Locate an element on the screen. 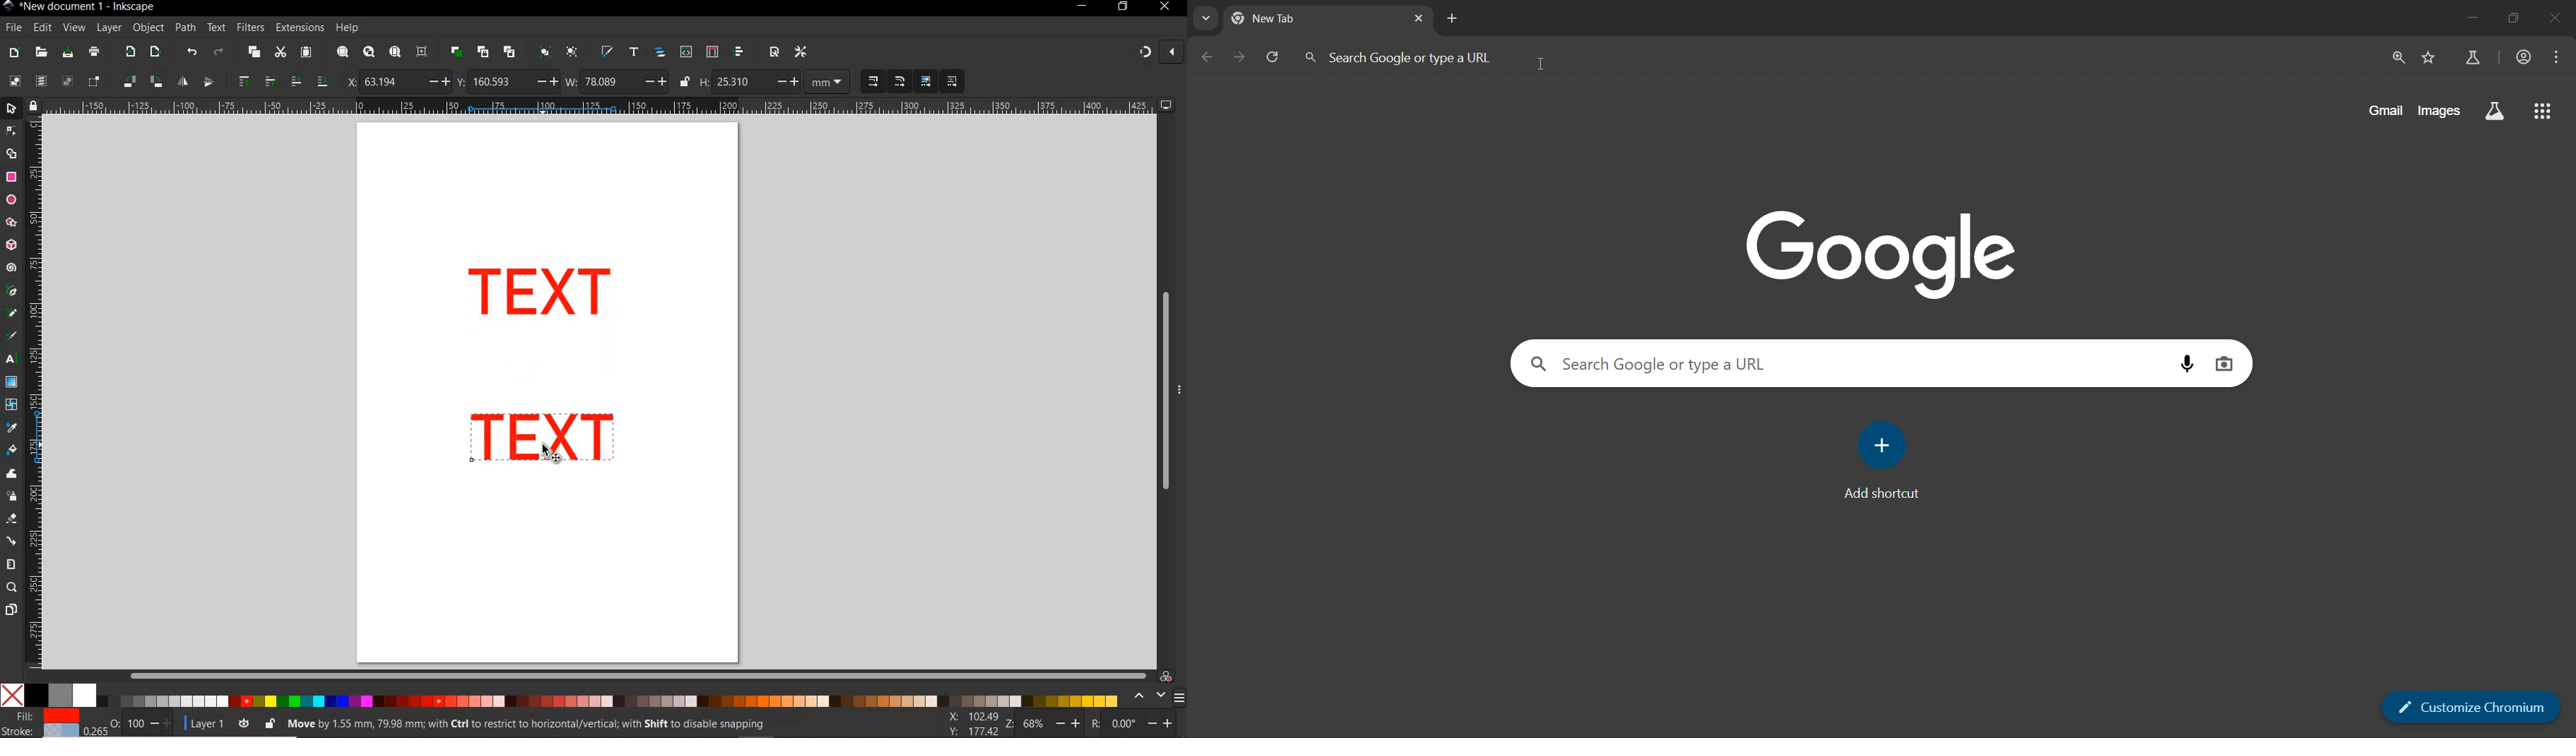  fill and stroke is located at coordinates (43, 724).